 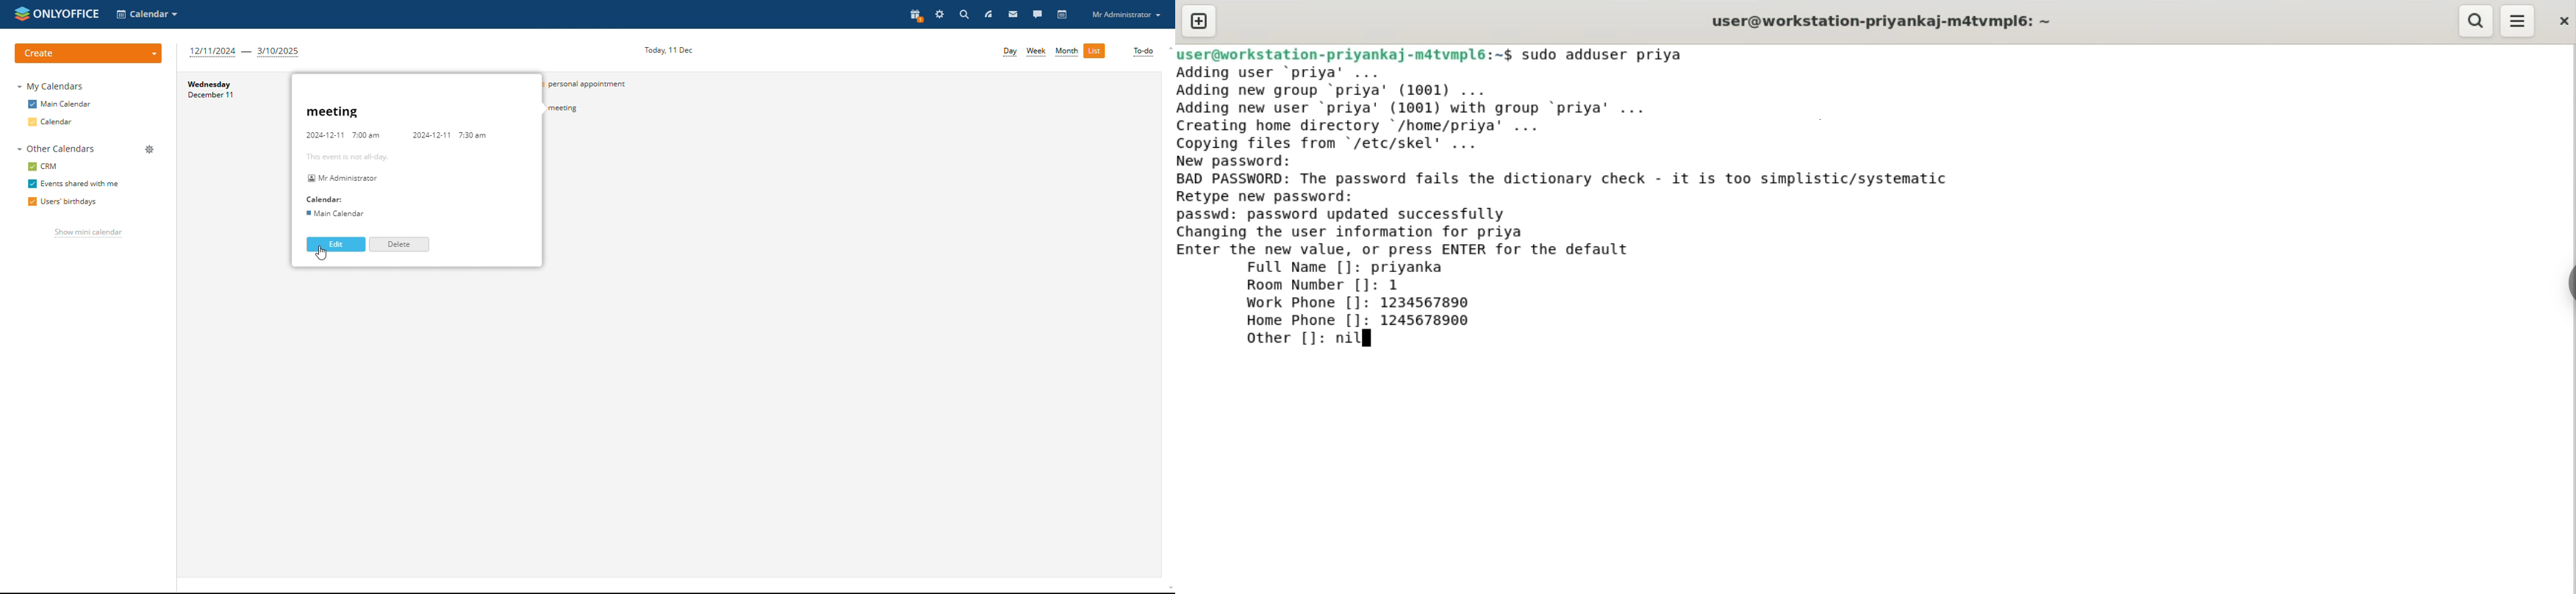 What do you see at coordinates (323, 254) in the screenshot?
I see `cursor` at bounding box center [323, 254].